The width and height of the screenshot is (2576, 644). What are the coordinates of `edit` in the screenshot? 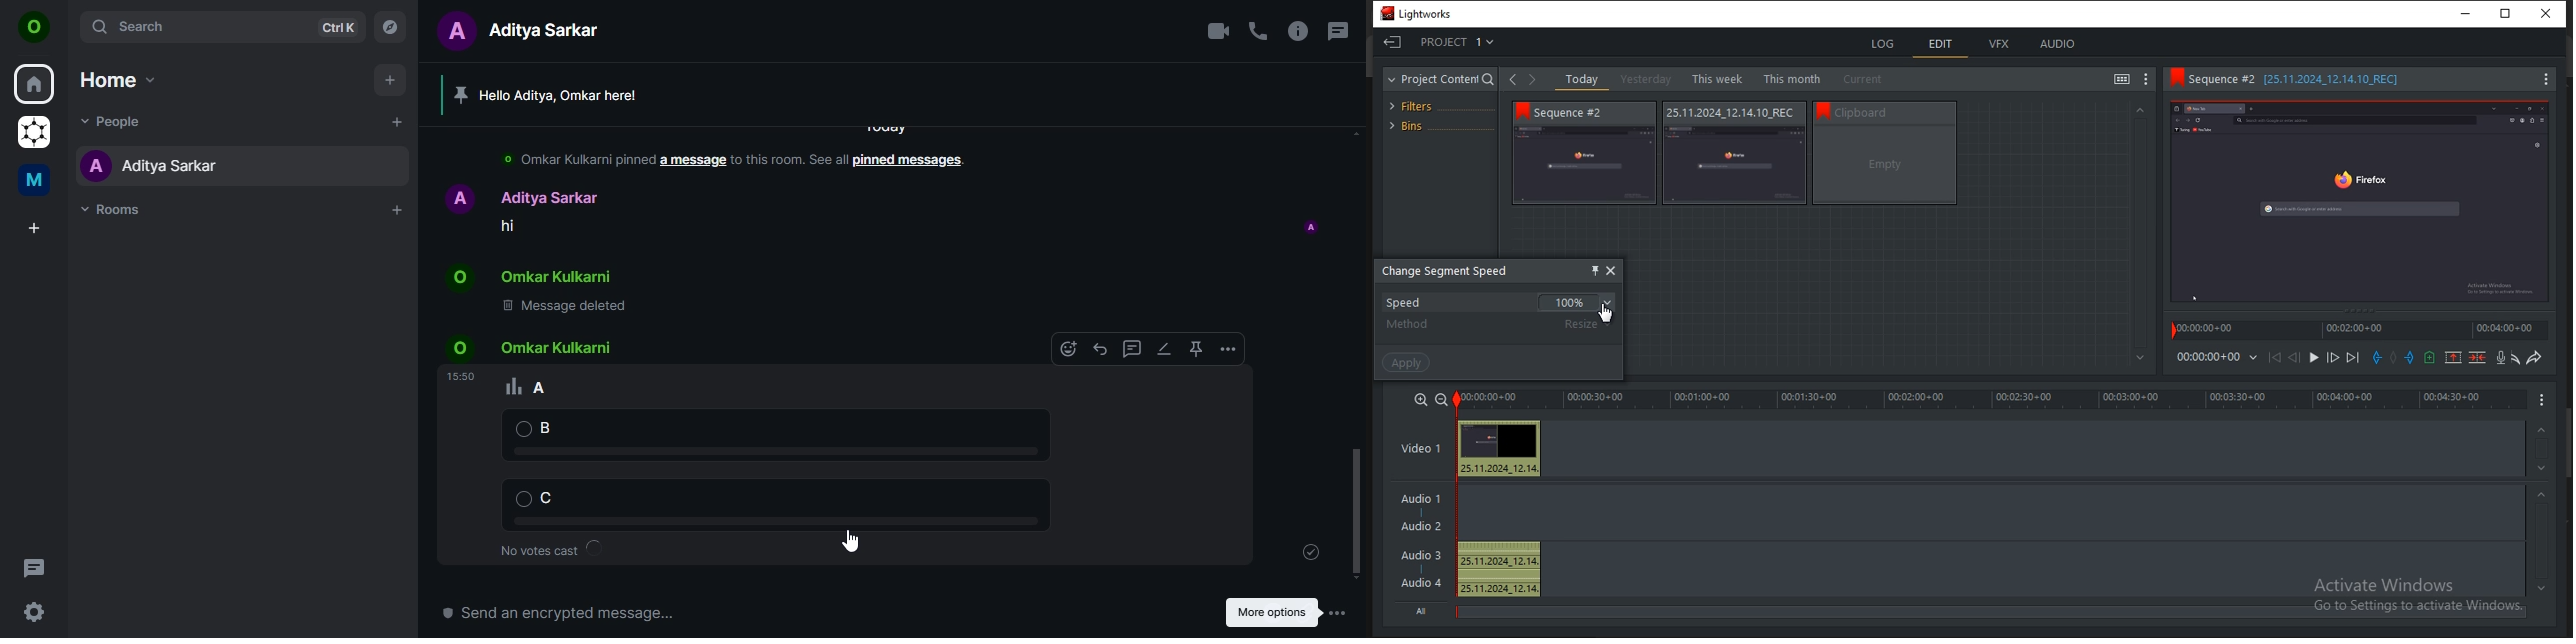 It's located at (1163, 348).